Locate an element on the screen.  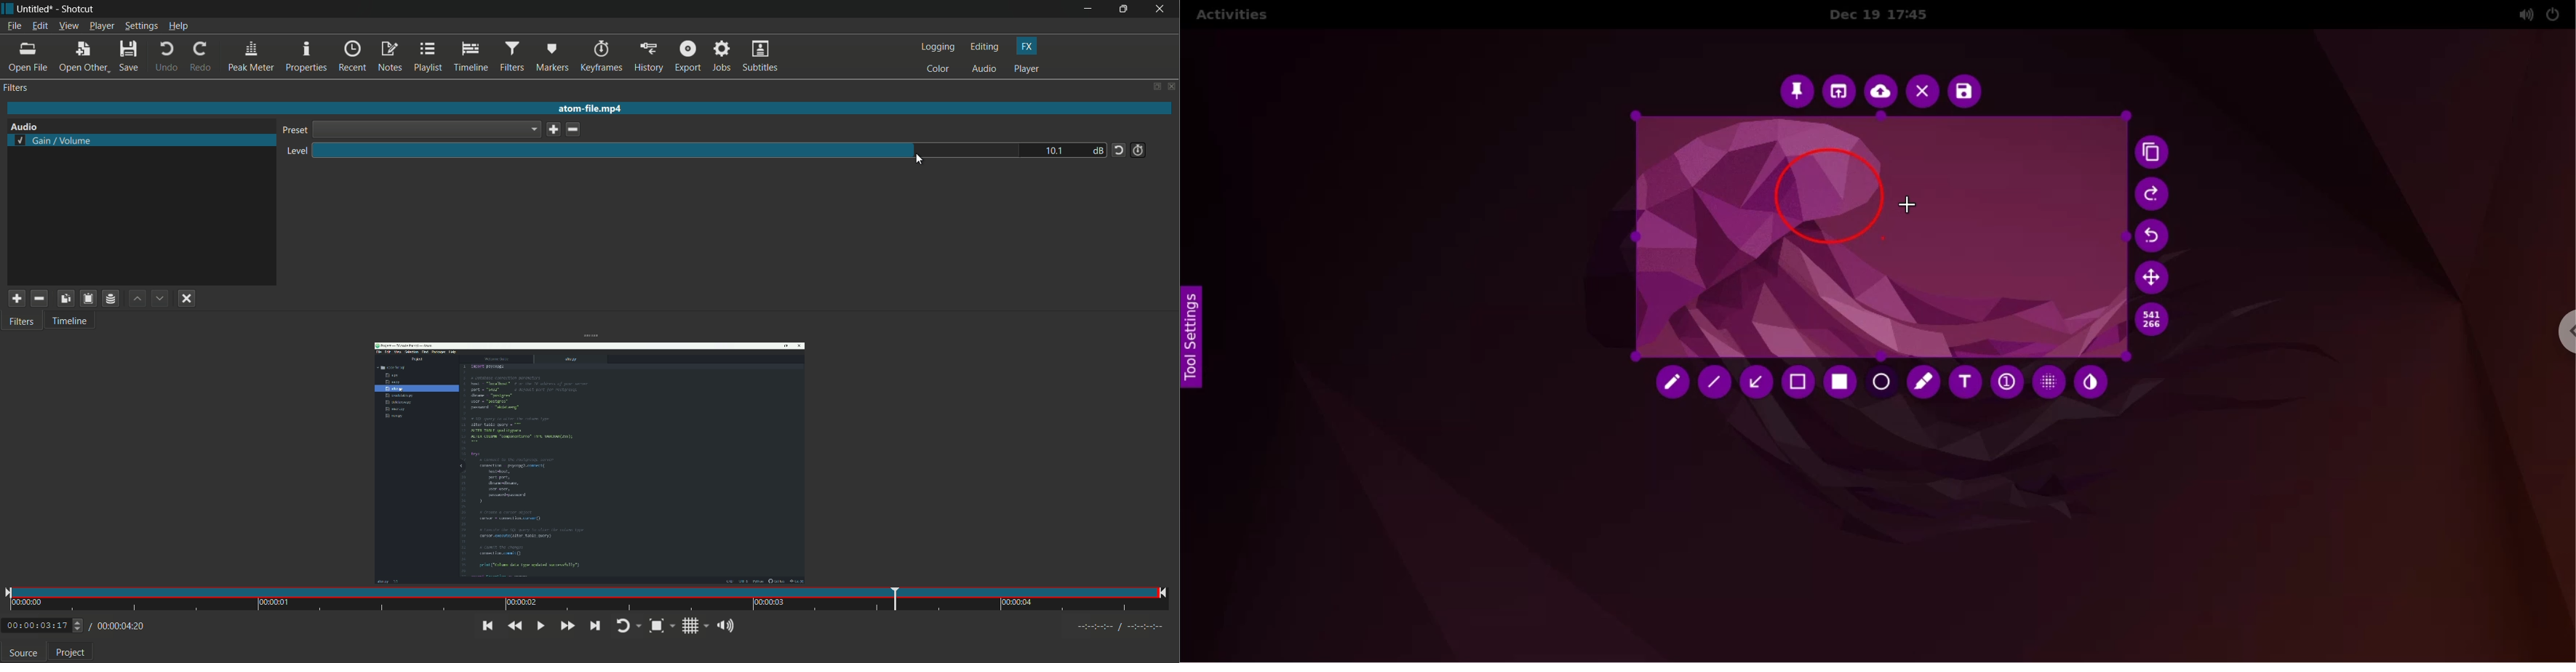
Filters is located at coordinates (23, 323).